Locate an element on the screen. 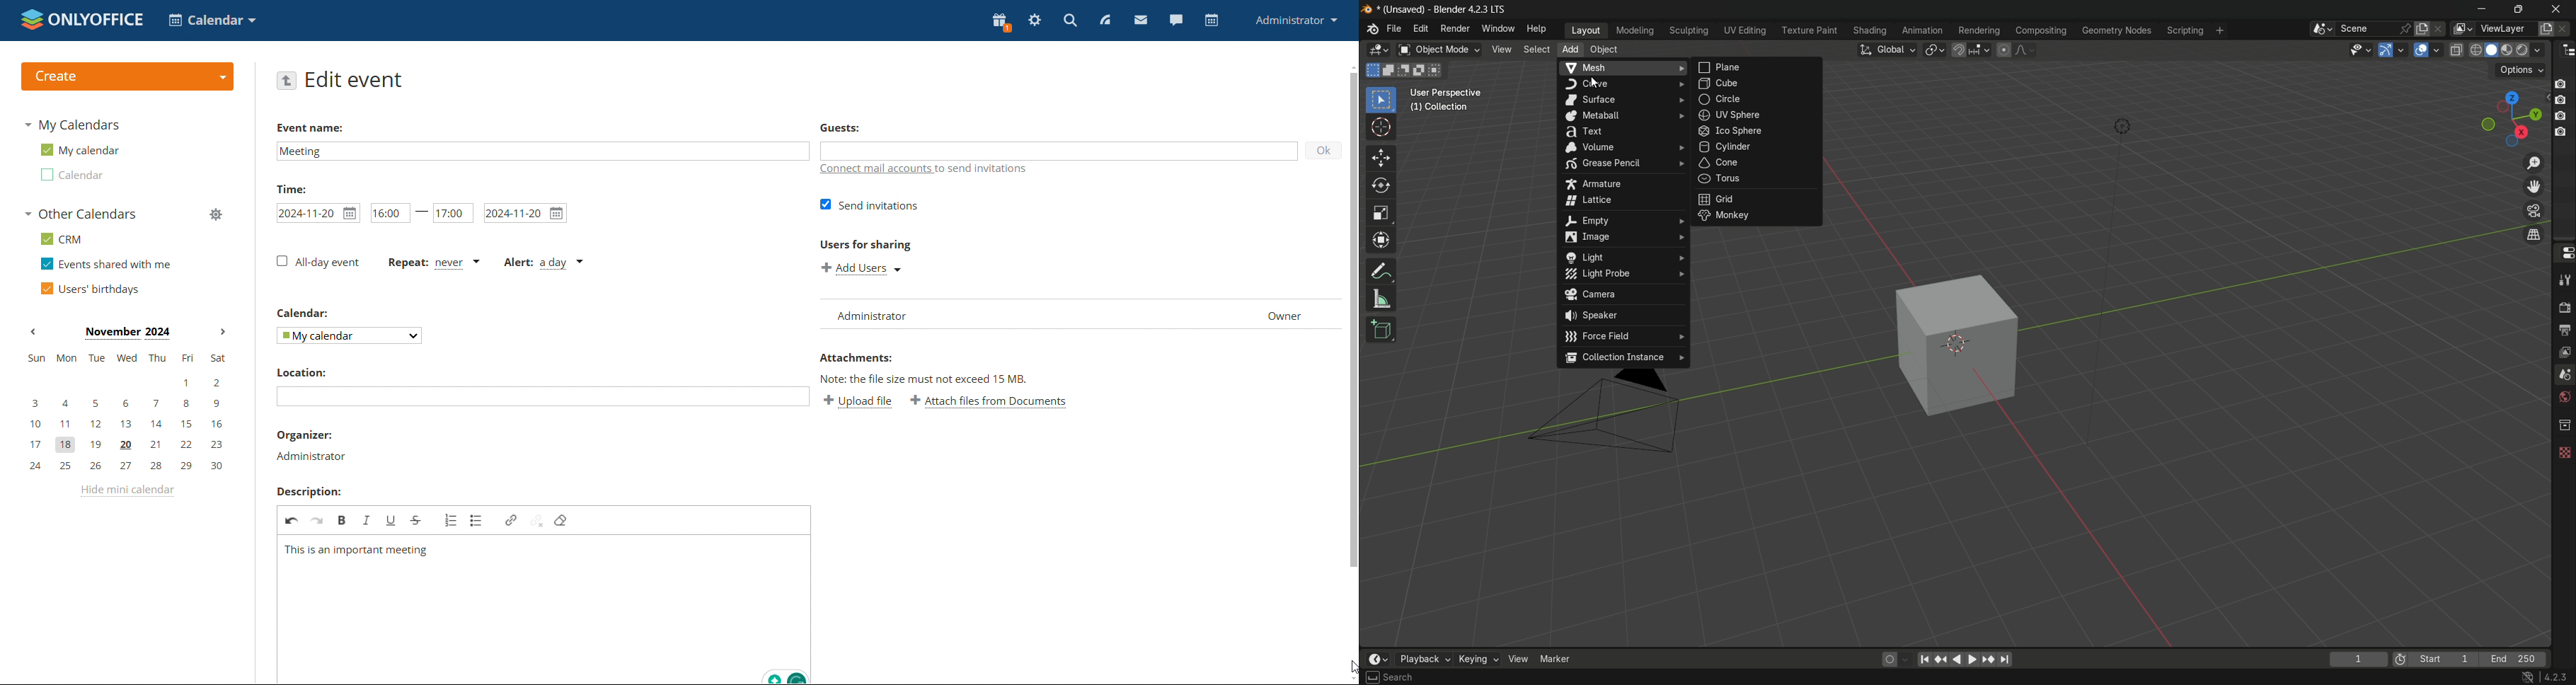 The width and height of the screenshot is (2576, 700). end is located at coordinates (2518, 658).